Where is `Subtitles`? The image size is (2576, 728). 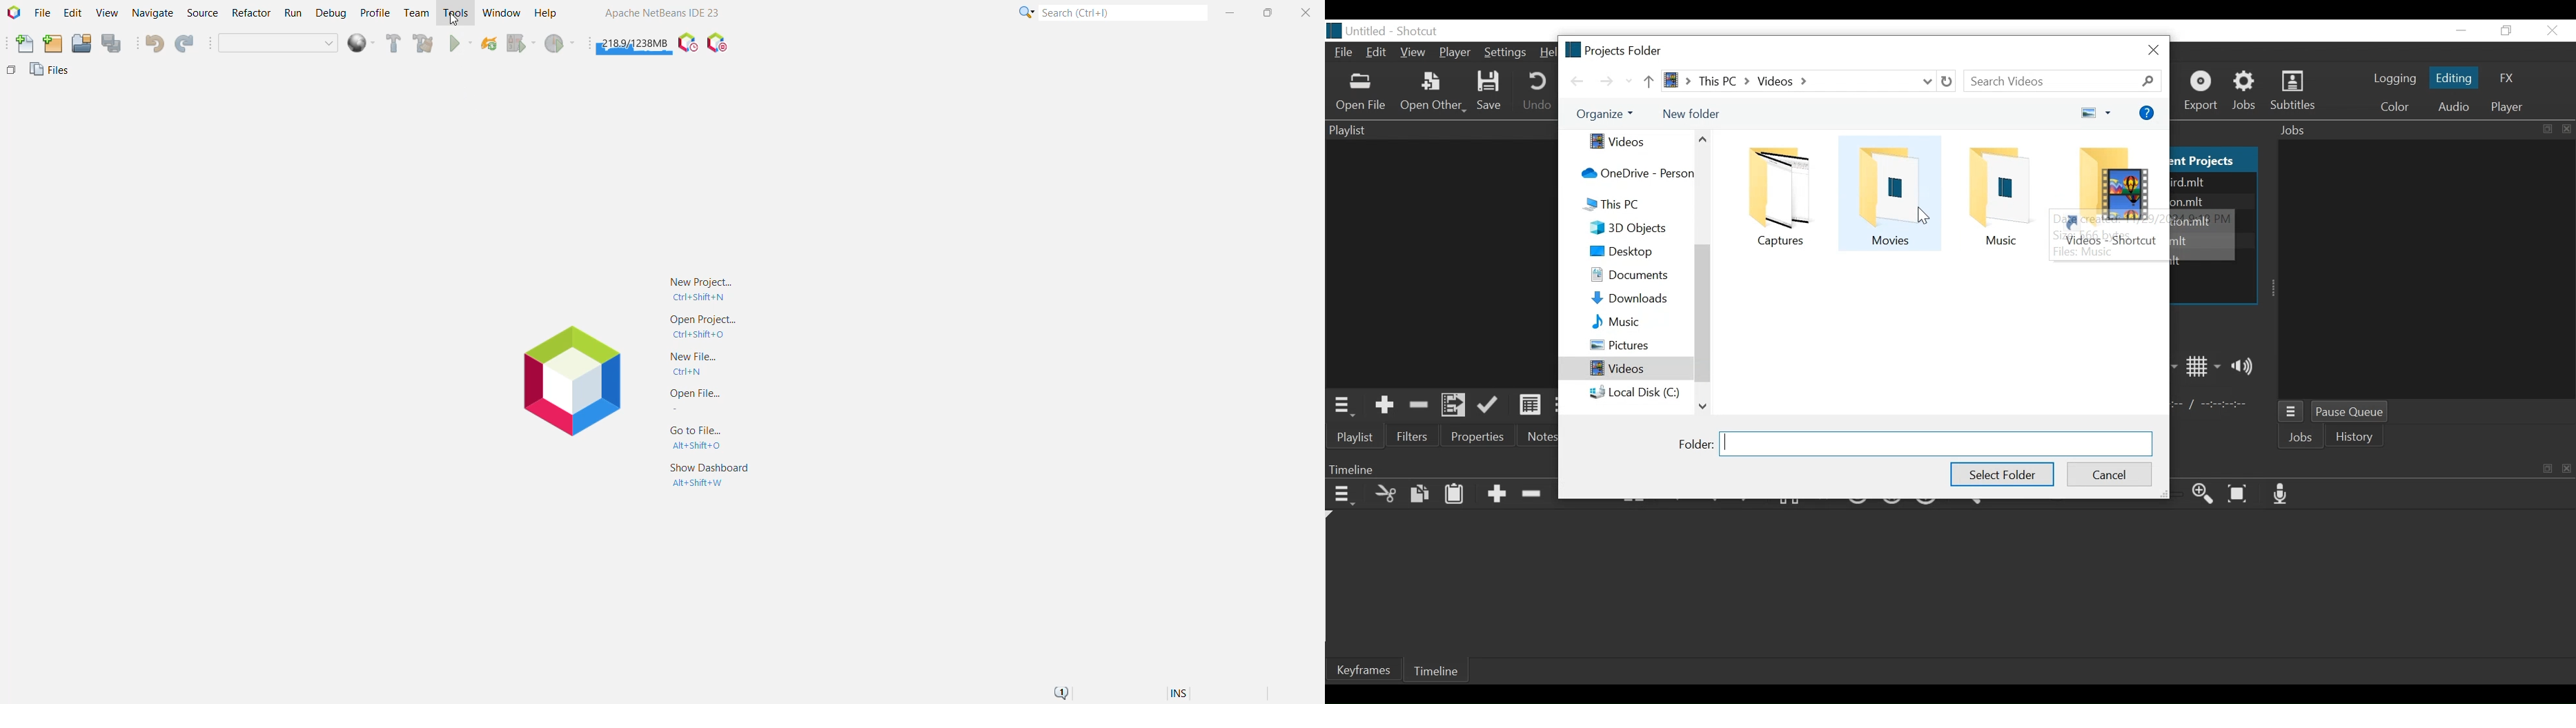 Subtitles is located at coordinates (2293, 91).